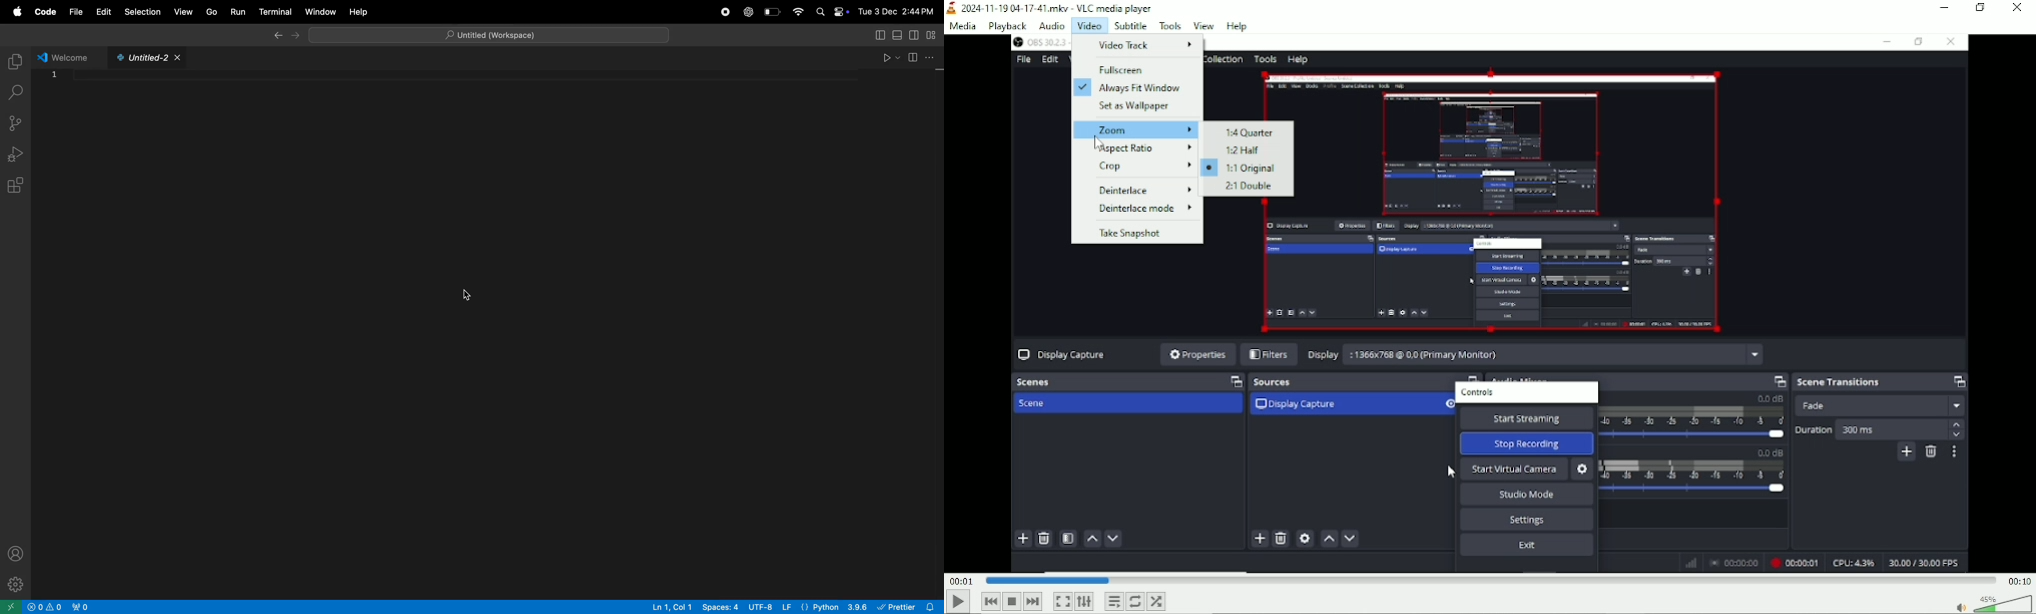 The width and height of the screenshot is (2044, 616). Describe the element at coordinates (320, 11) in the screenshot. I see `window` at that location.